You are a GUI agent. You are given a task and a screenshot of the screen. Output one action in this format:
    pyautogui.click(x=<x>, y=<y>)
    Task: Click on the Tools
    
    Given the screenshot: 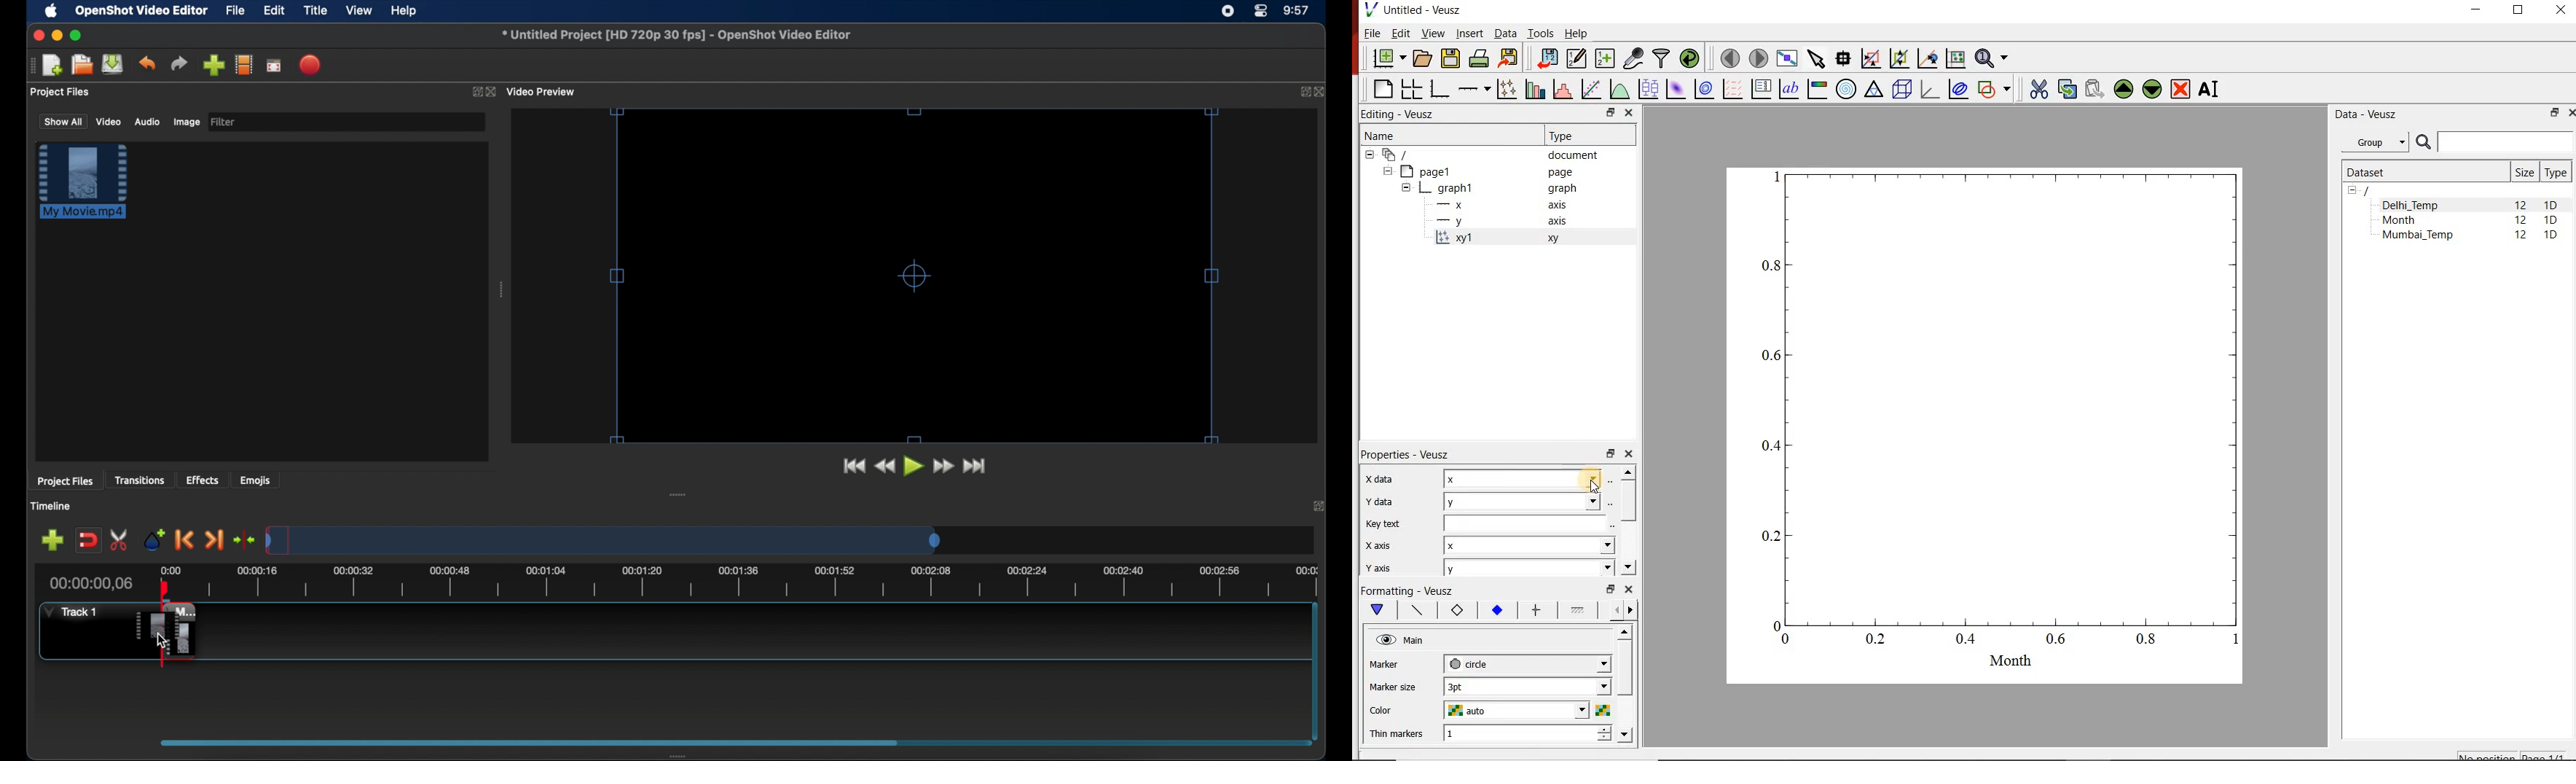 What is the action you would take?
    pyautogui.click(x=1542, y=34)
    